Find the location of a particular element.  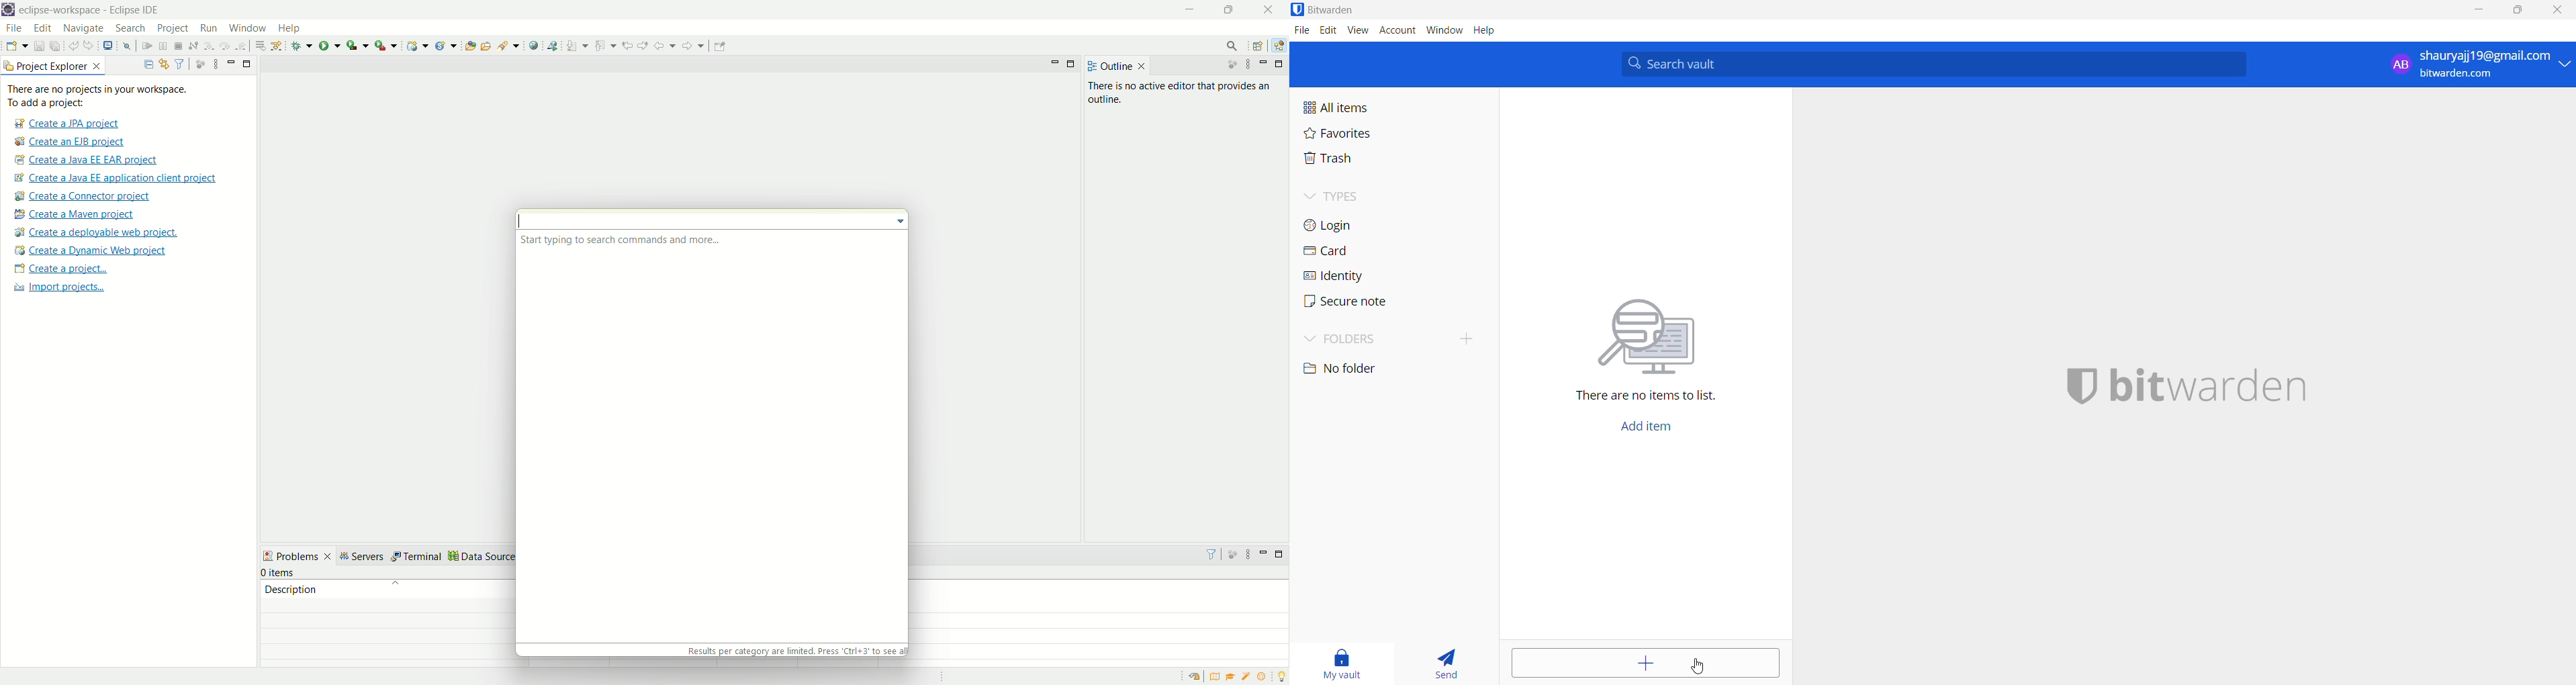

view menu is located at coordinates (1247, 64).